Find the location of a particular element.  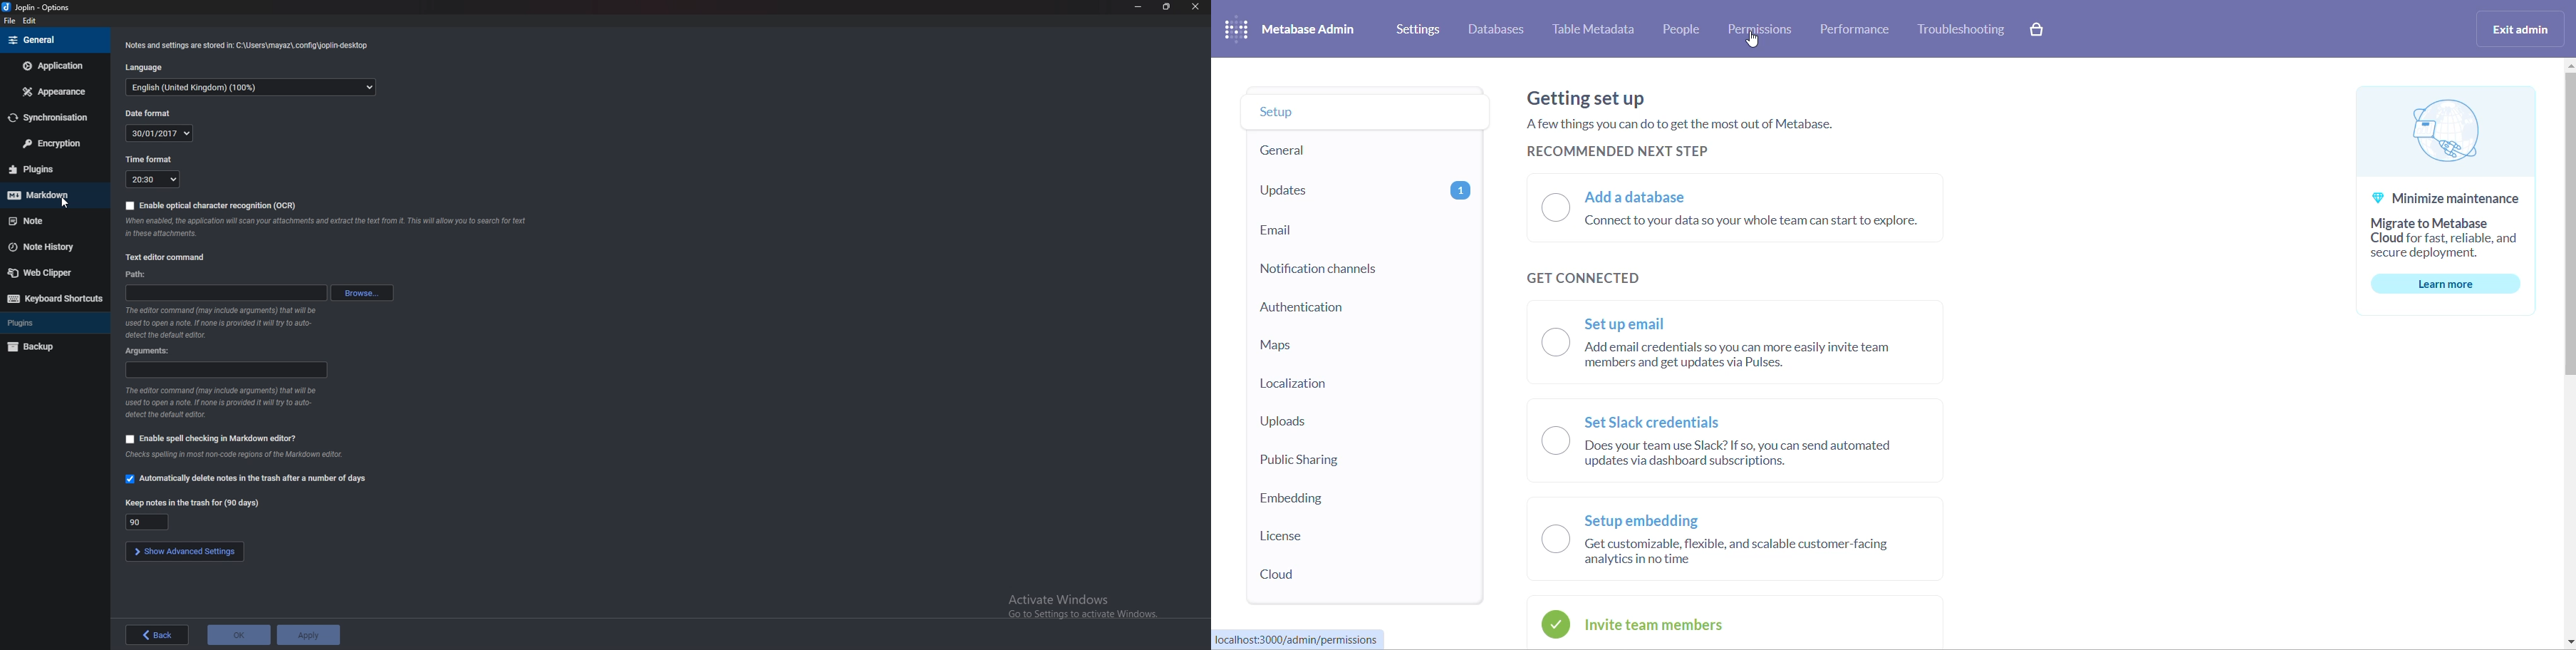

Backup is located at coordinates (50, 348).